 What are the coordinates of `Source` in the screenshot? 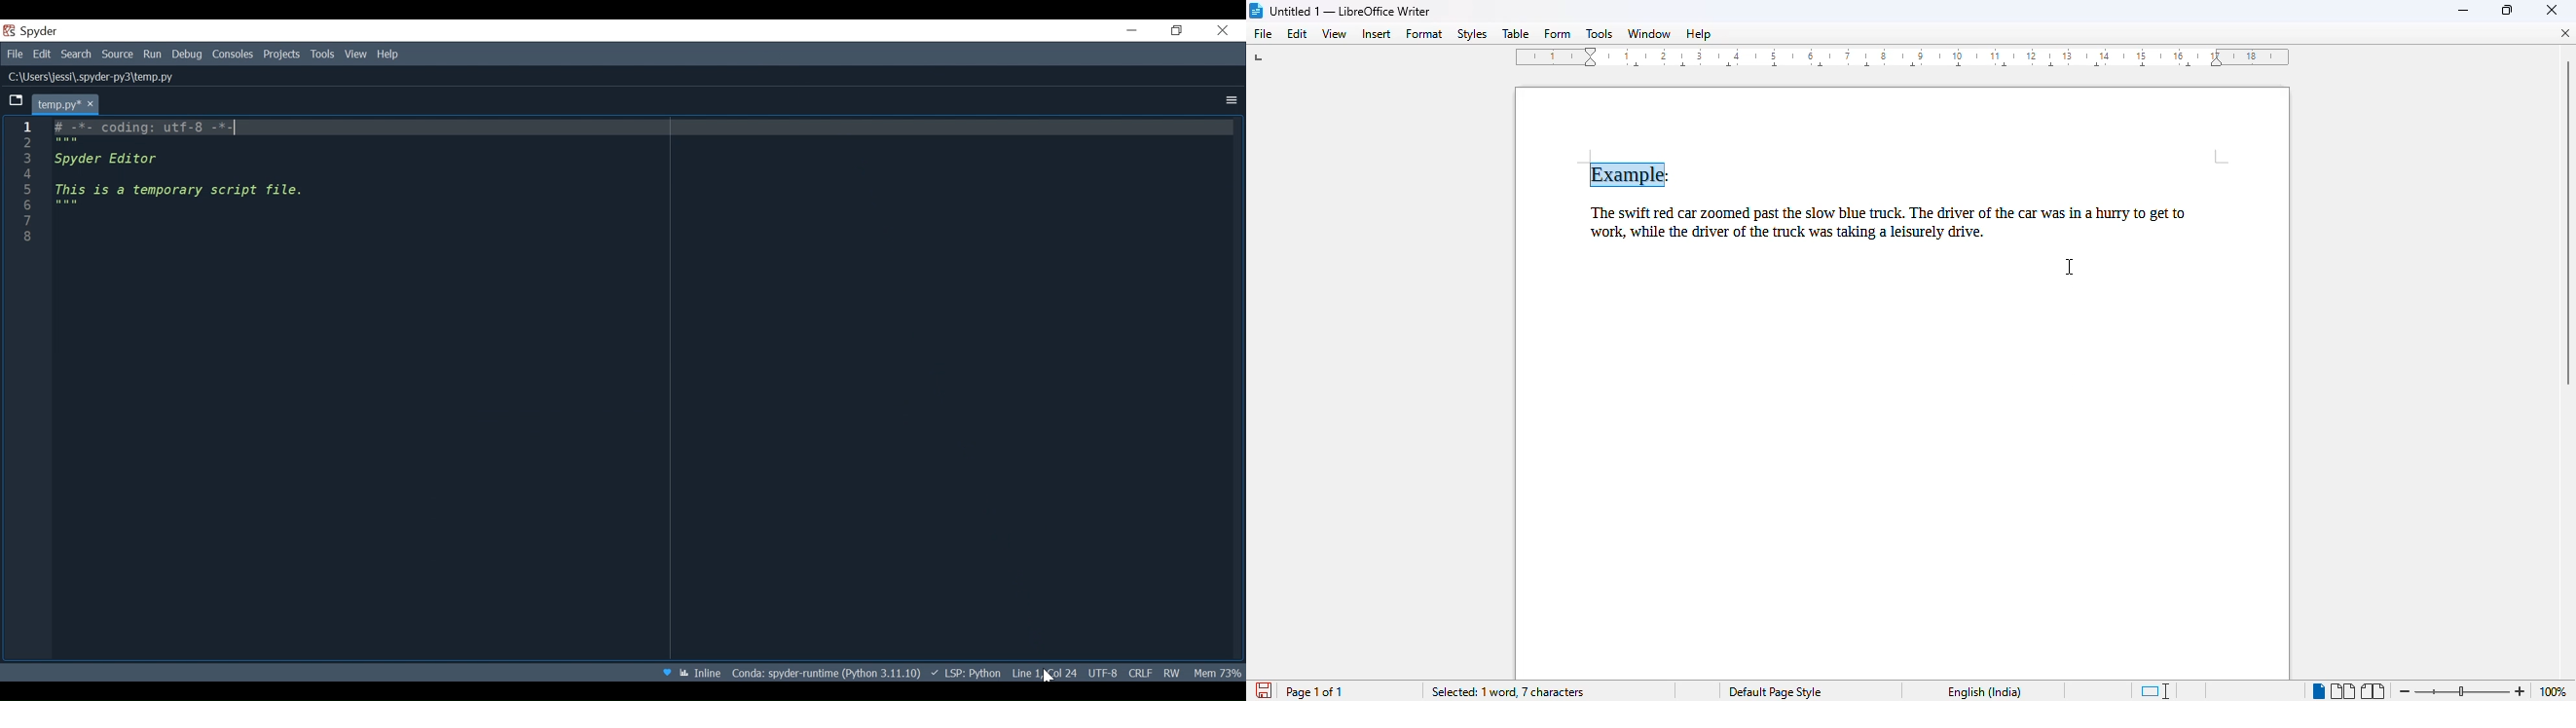 It's located at (116, 54).